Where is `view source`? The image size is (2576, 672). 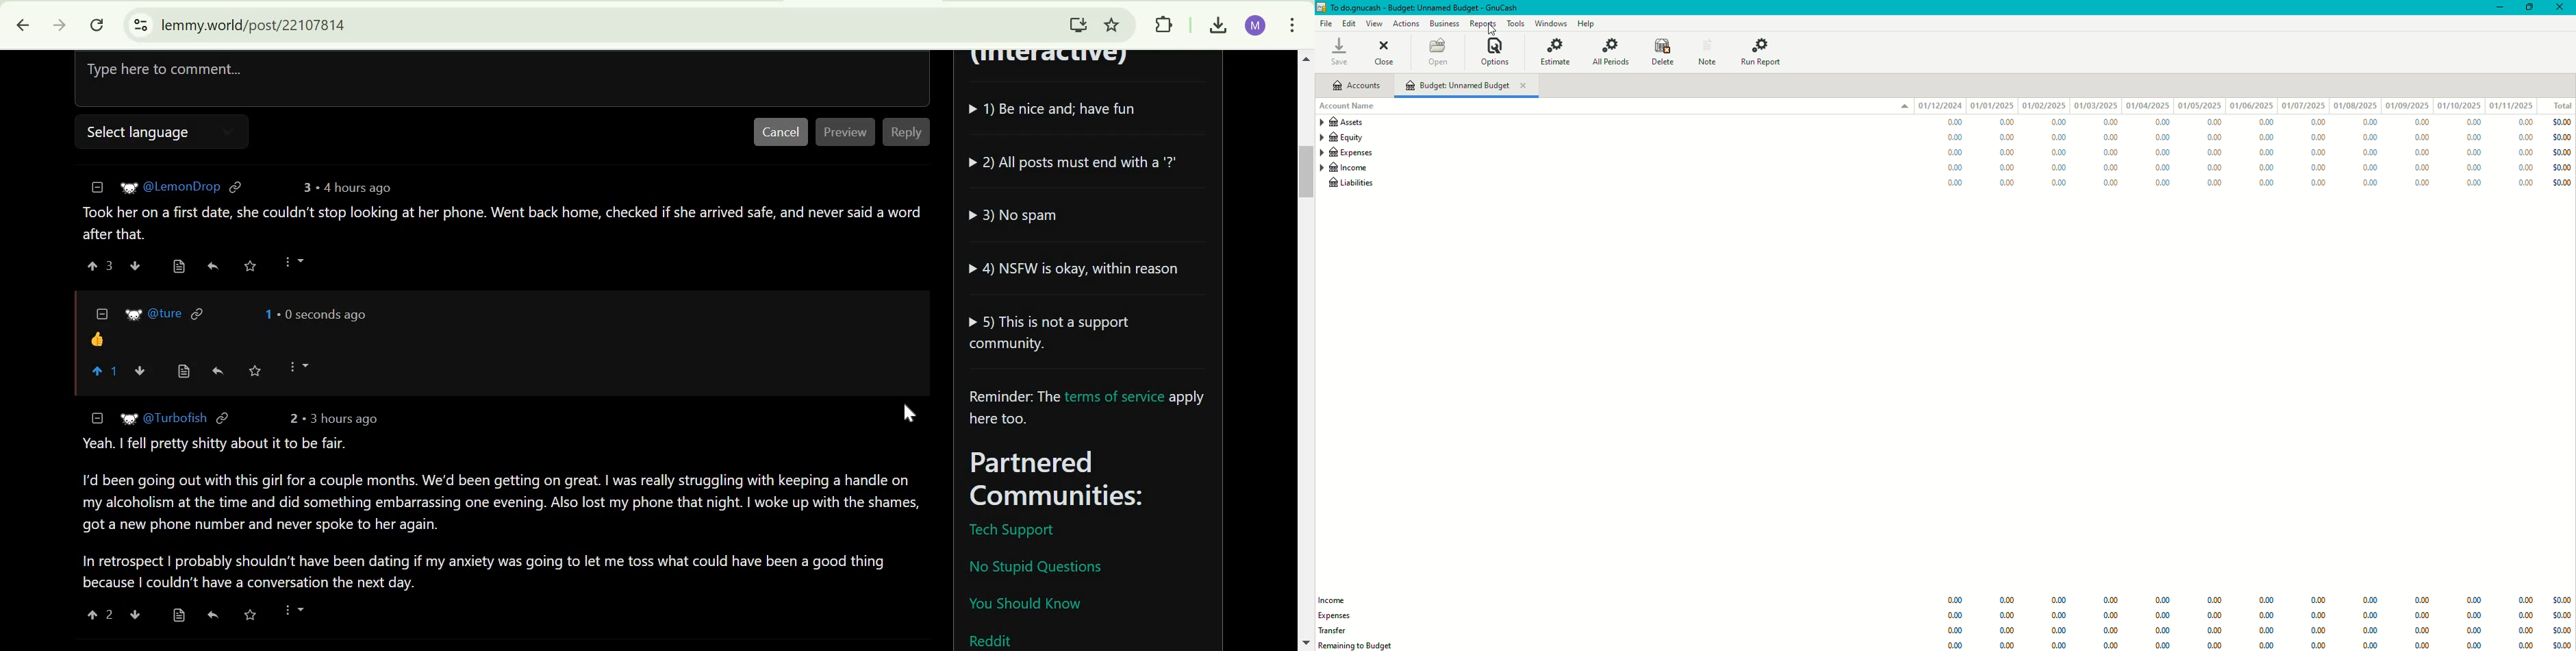 view source is located at coordinates (179, 614).